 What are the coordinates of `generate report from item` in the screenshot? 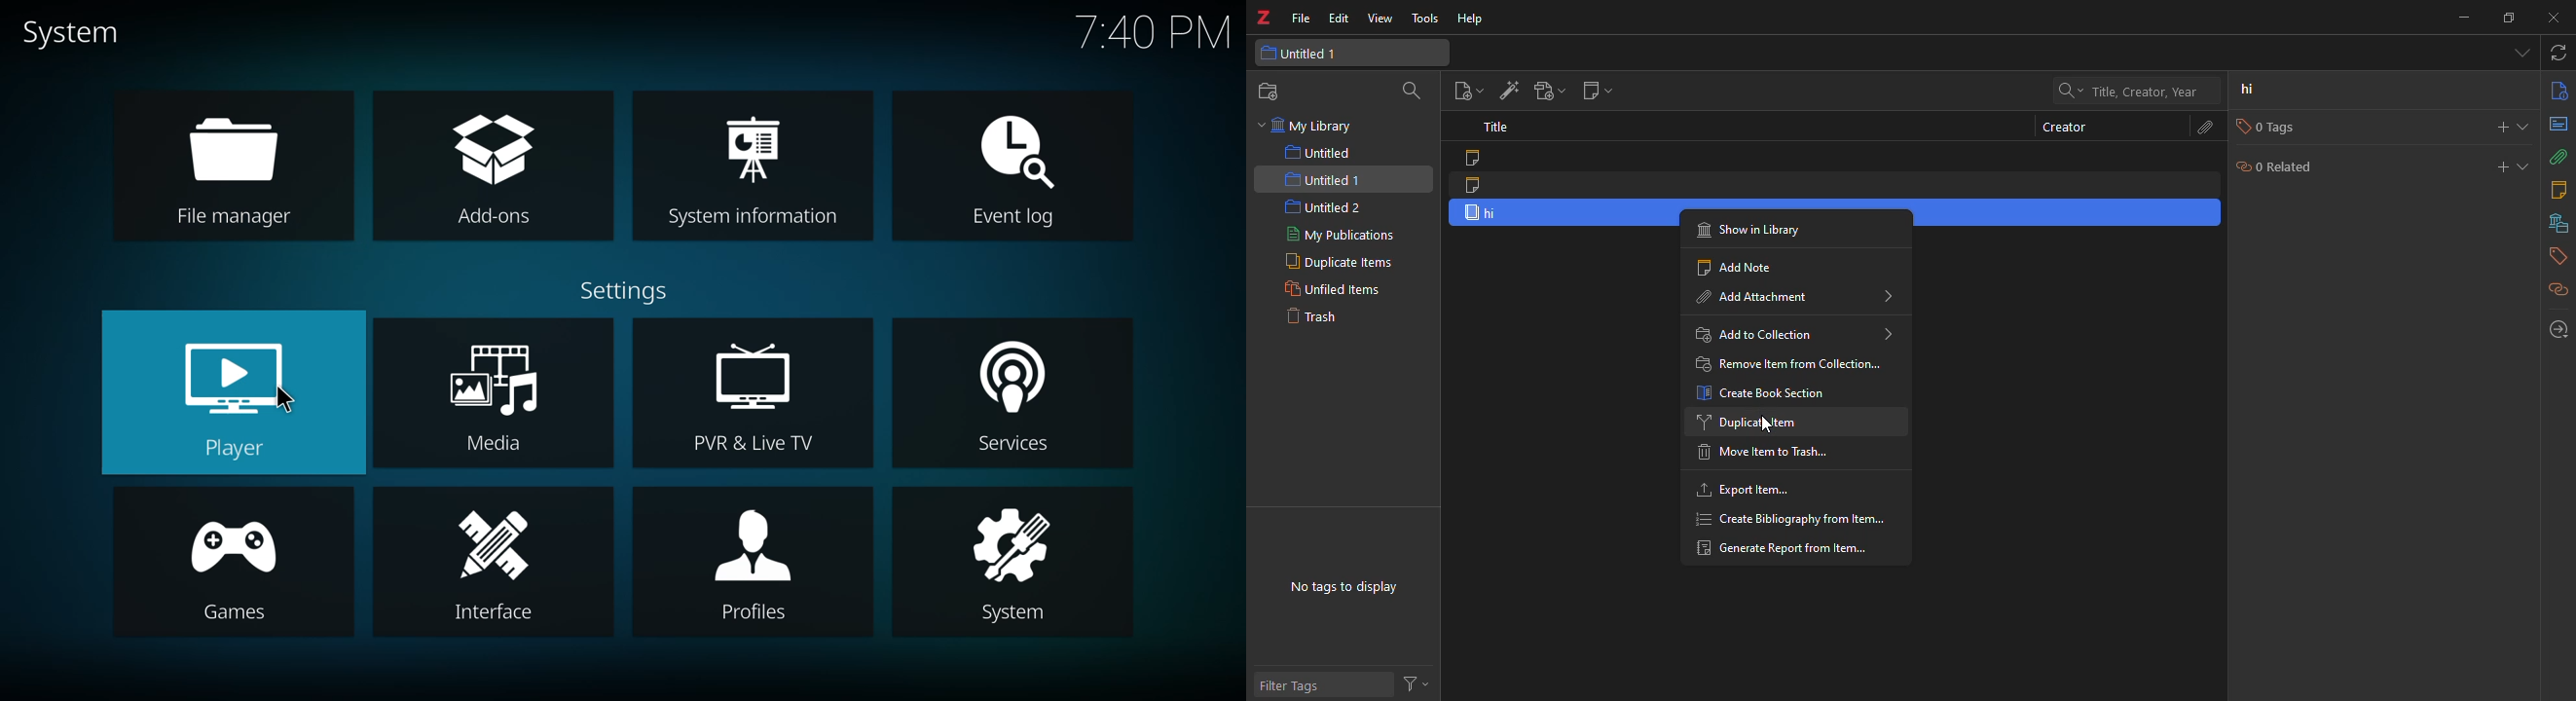 It's located at (1791, 548).